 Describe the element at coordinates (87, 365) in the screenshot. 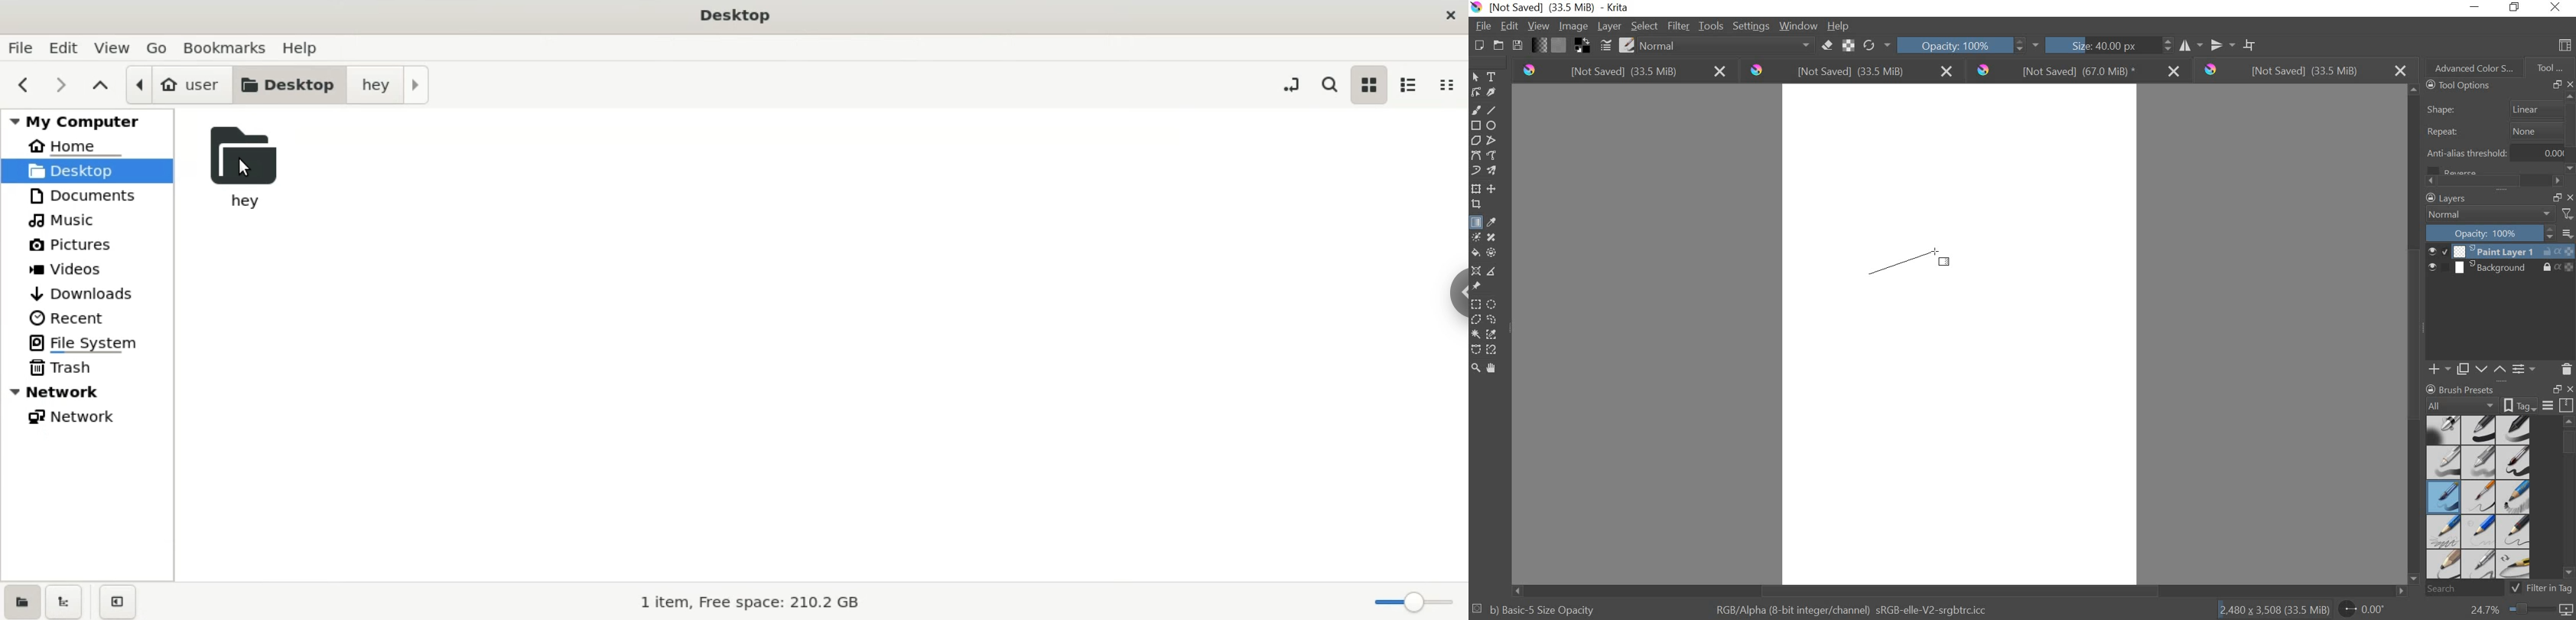

I see `trash` at that location.